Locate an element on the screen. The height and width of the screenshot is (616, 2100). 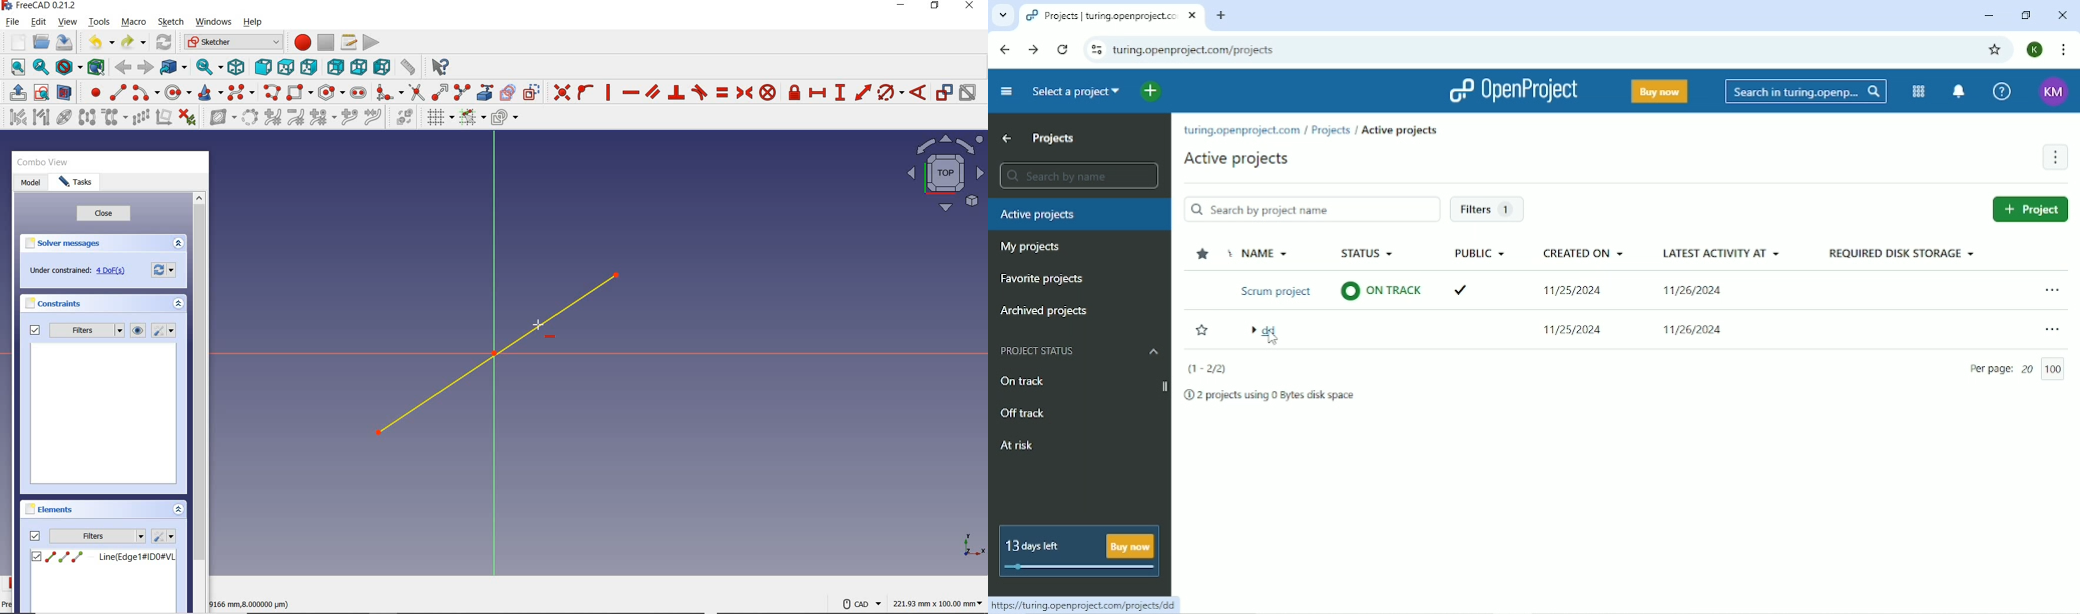
TOGGLE DRIVING/REFERENCE CONSTRAINT is located at coordinates (943, 92).